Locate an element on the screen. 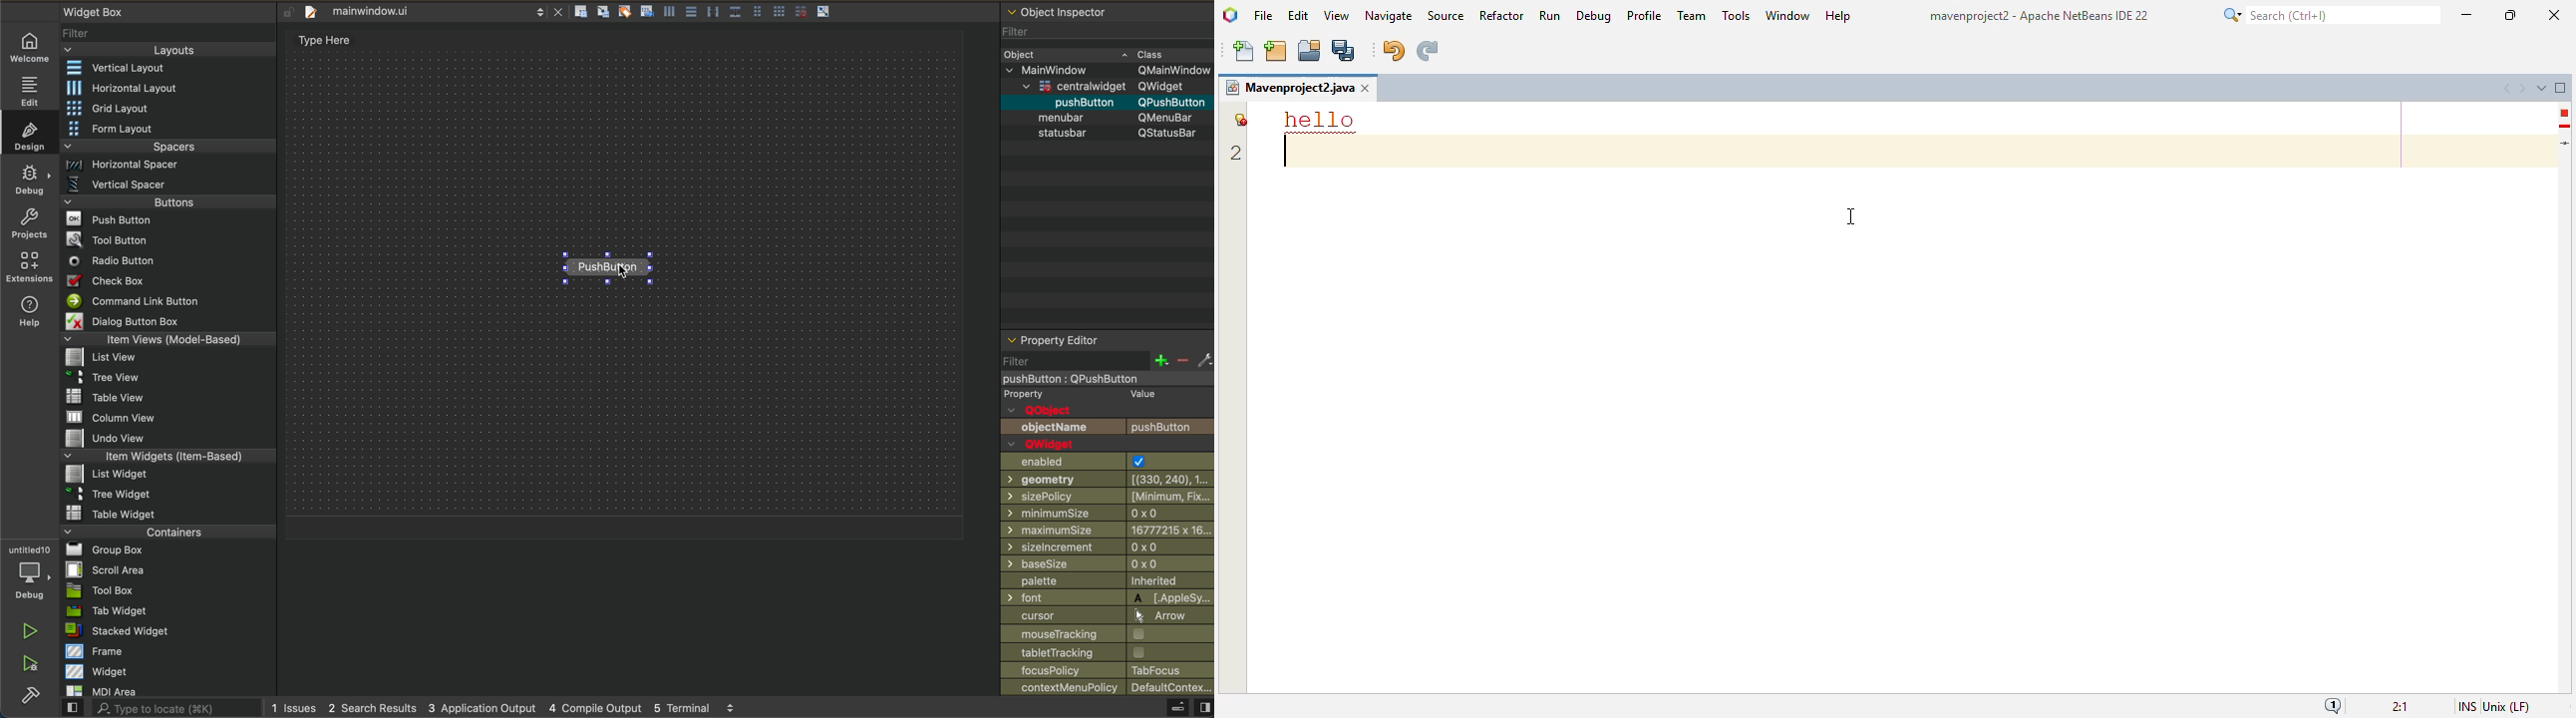  Push button is located at coordinates (598, 268).